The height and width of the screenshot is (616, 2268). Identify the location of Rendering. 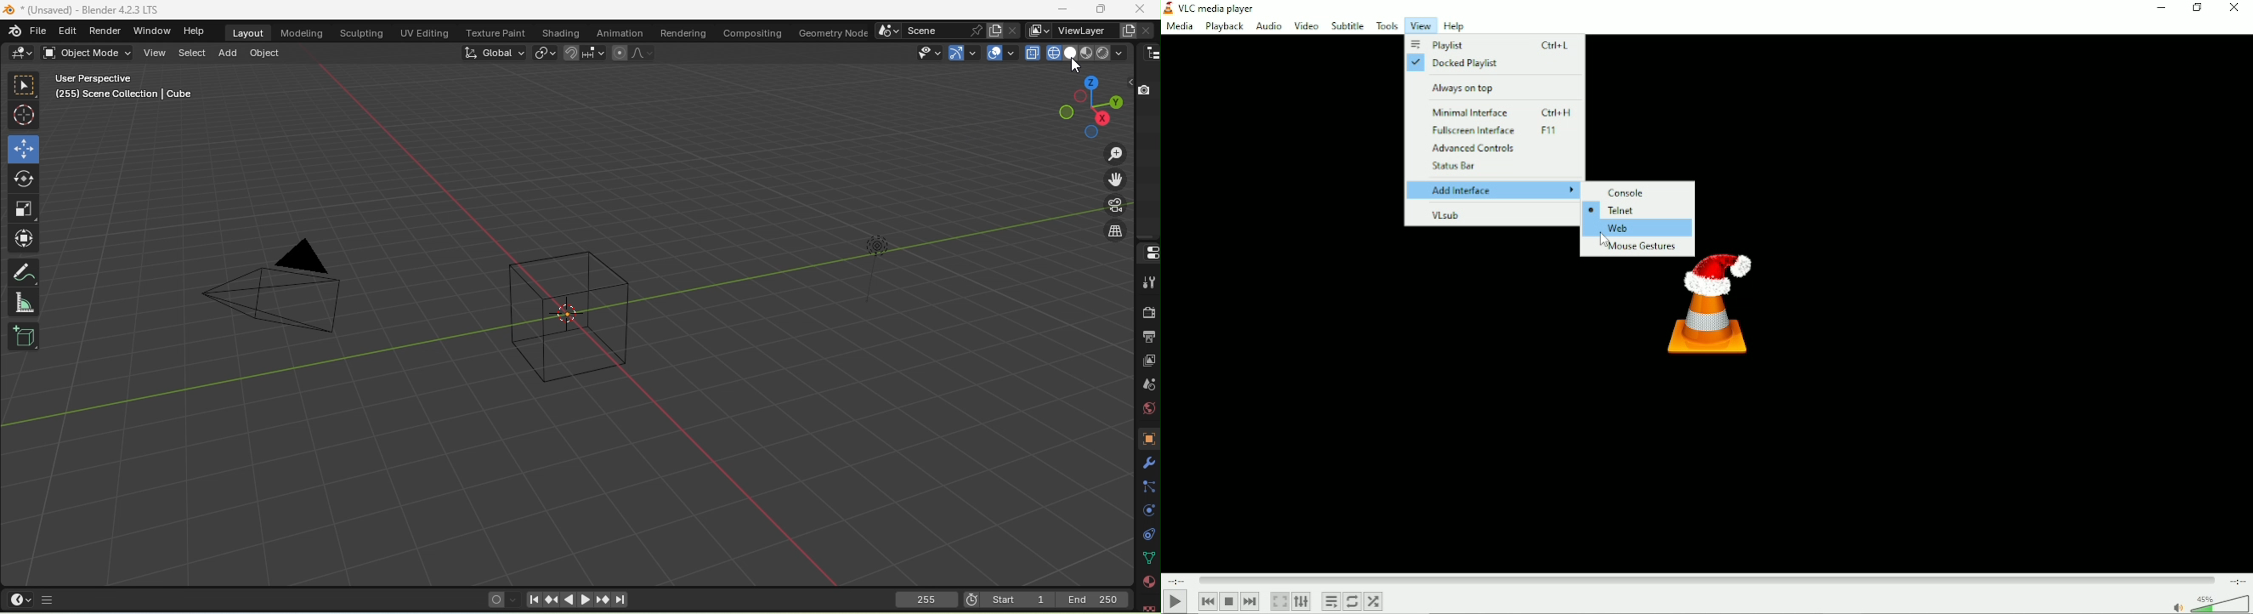
(682, 32).